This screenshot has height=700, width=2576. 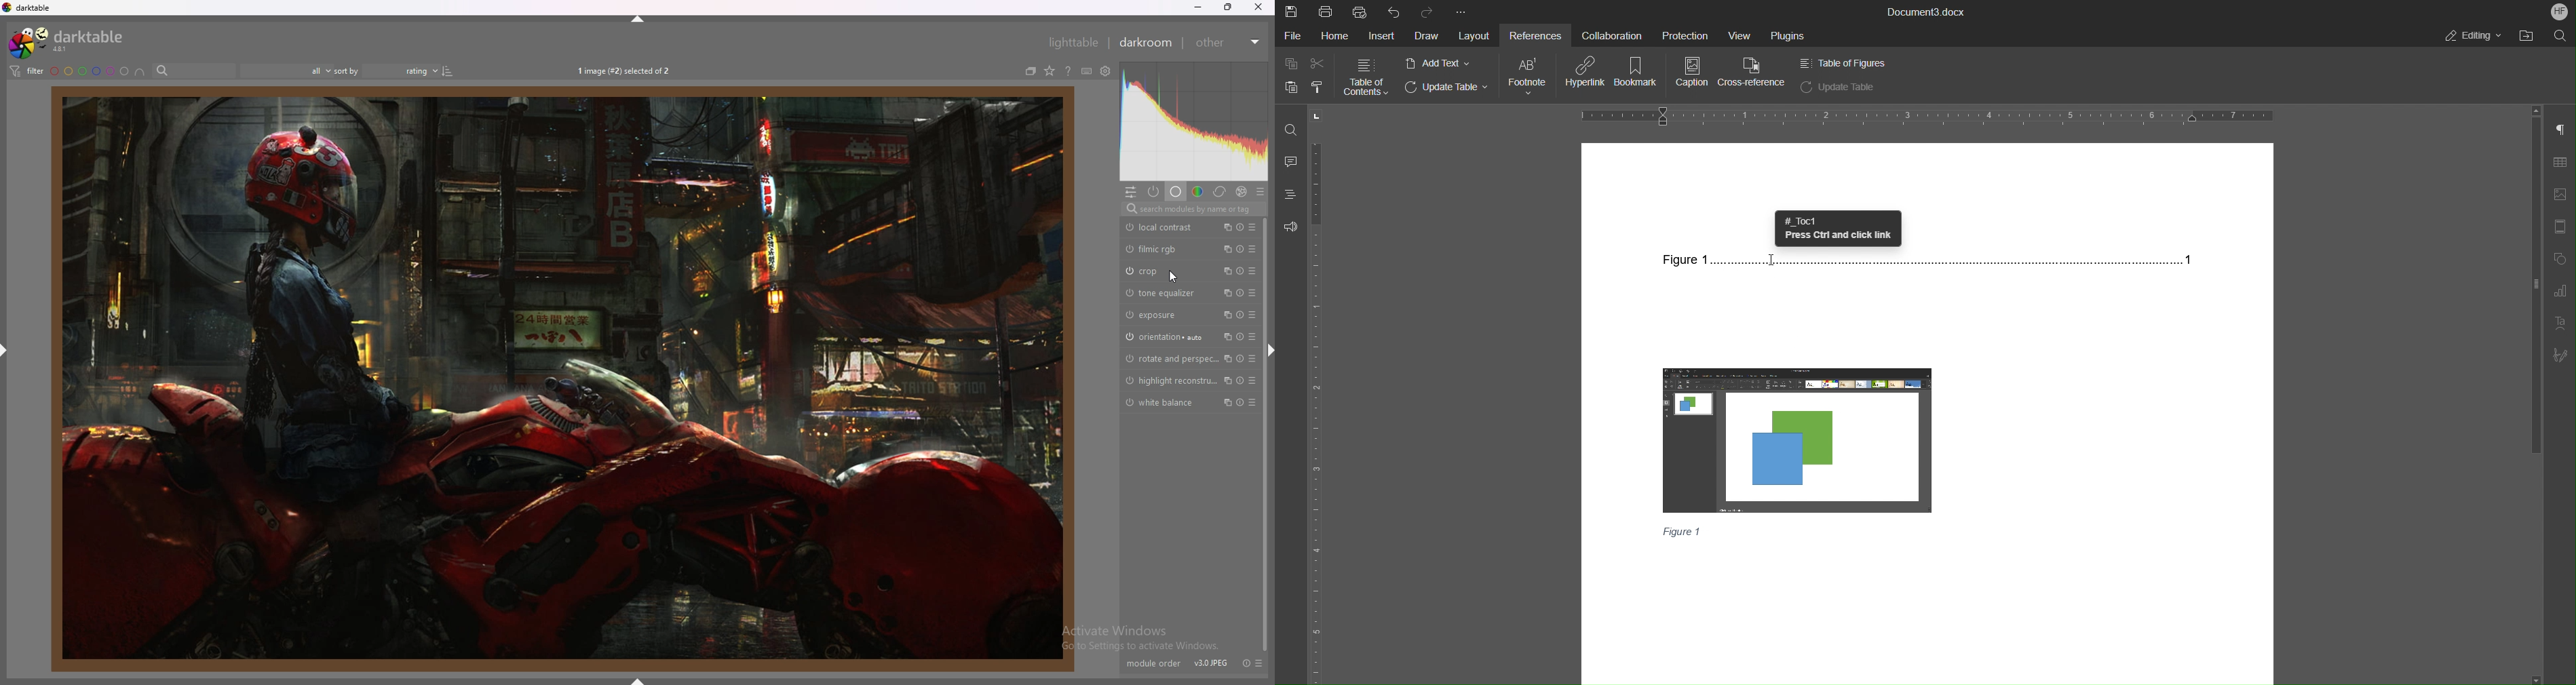 I want to click on Headings, so click(x=1288, y=193).